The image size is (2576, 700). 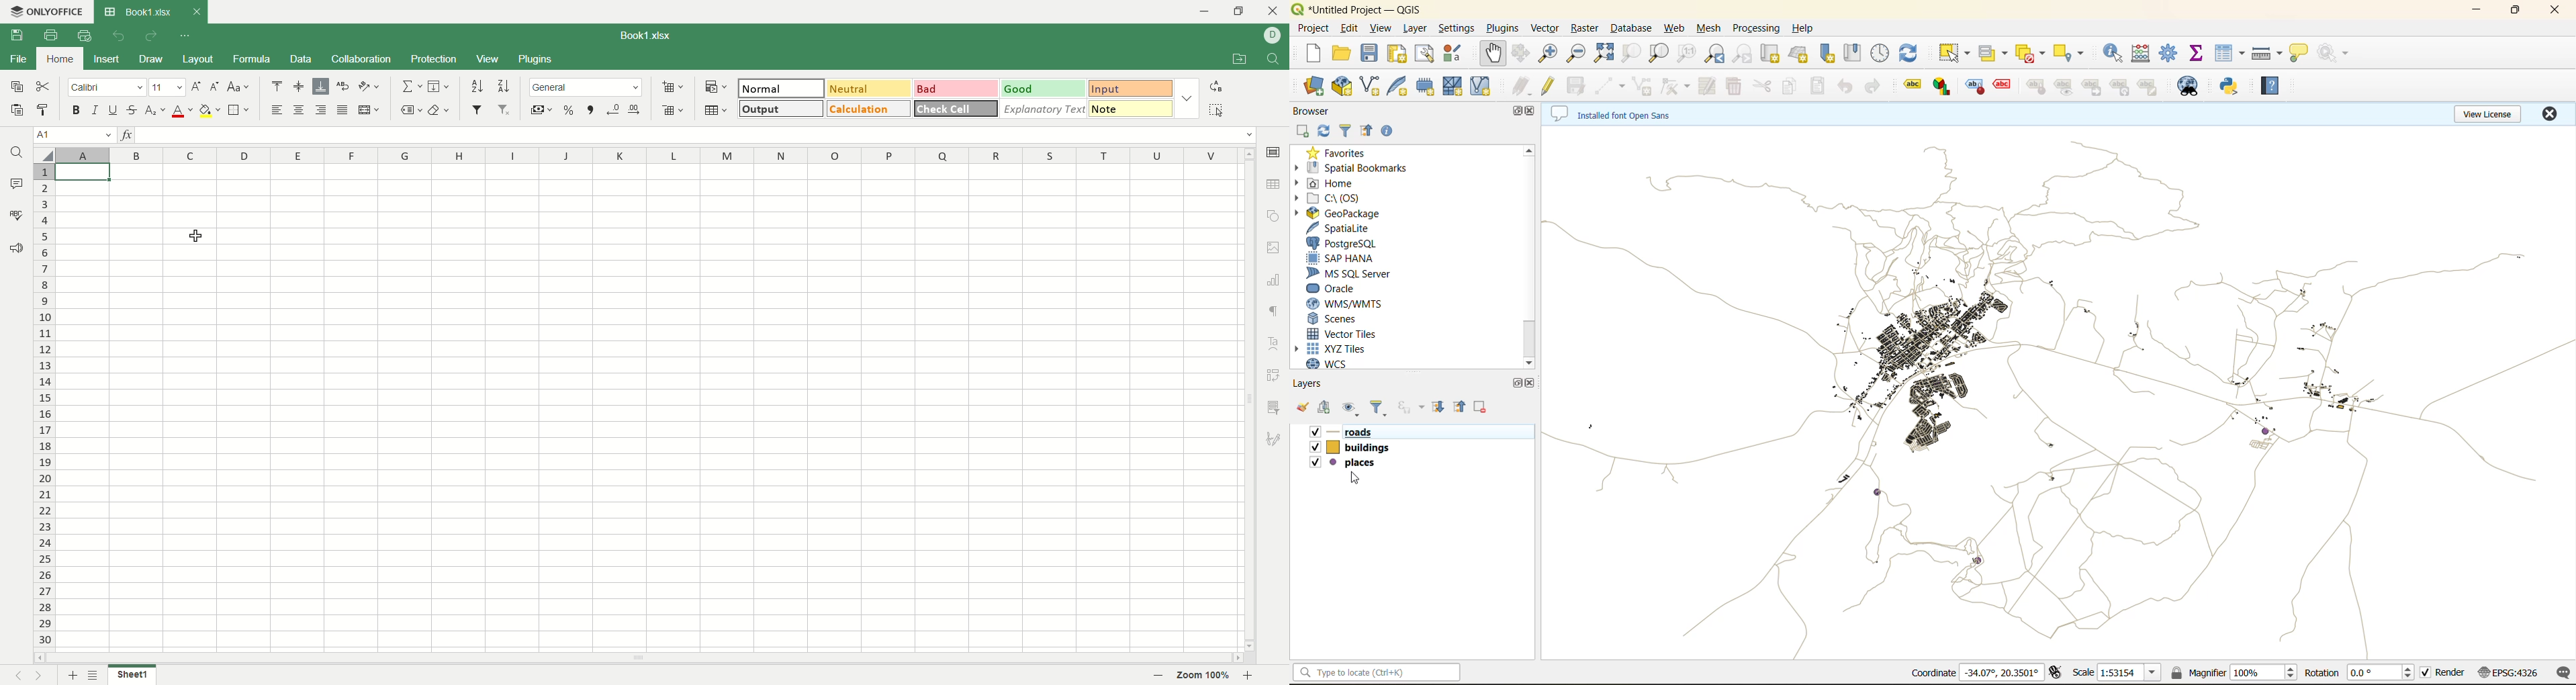 I want to click on filter by expression, so click(x=1410, y=408).